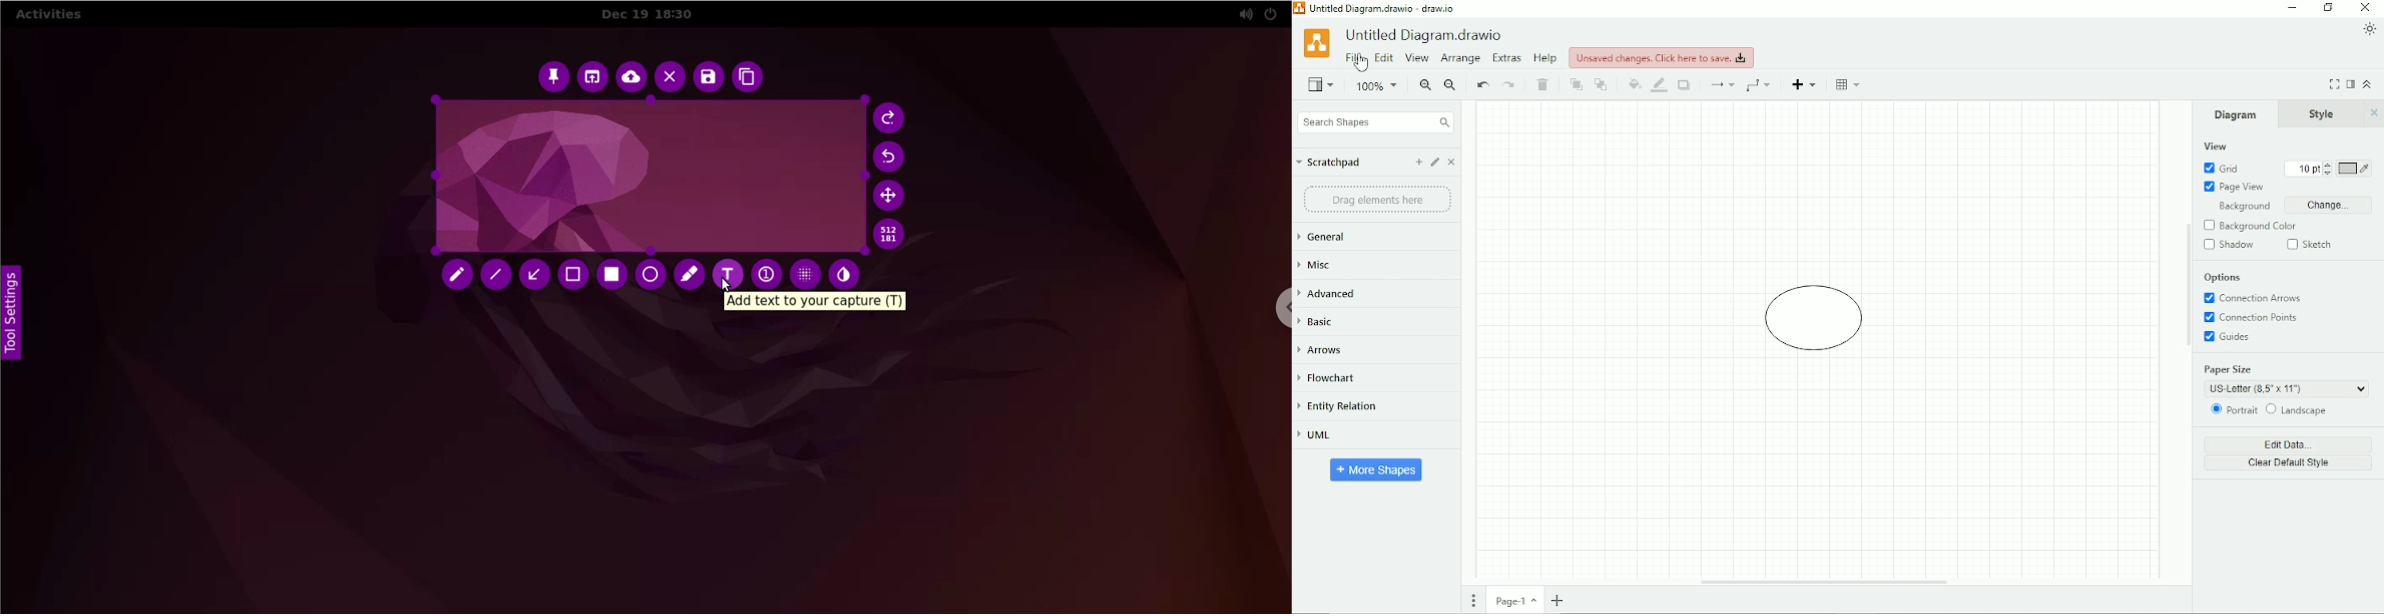  What do you see at coordinates (1321, 84) in the screenshot?
I see `View` at bounding box center [1321, 84].